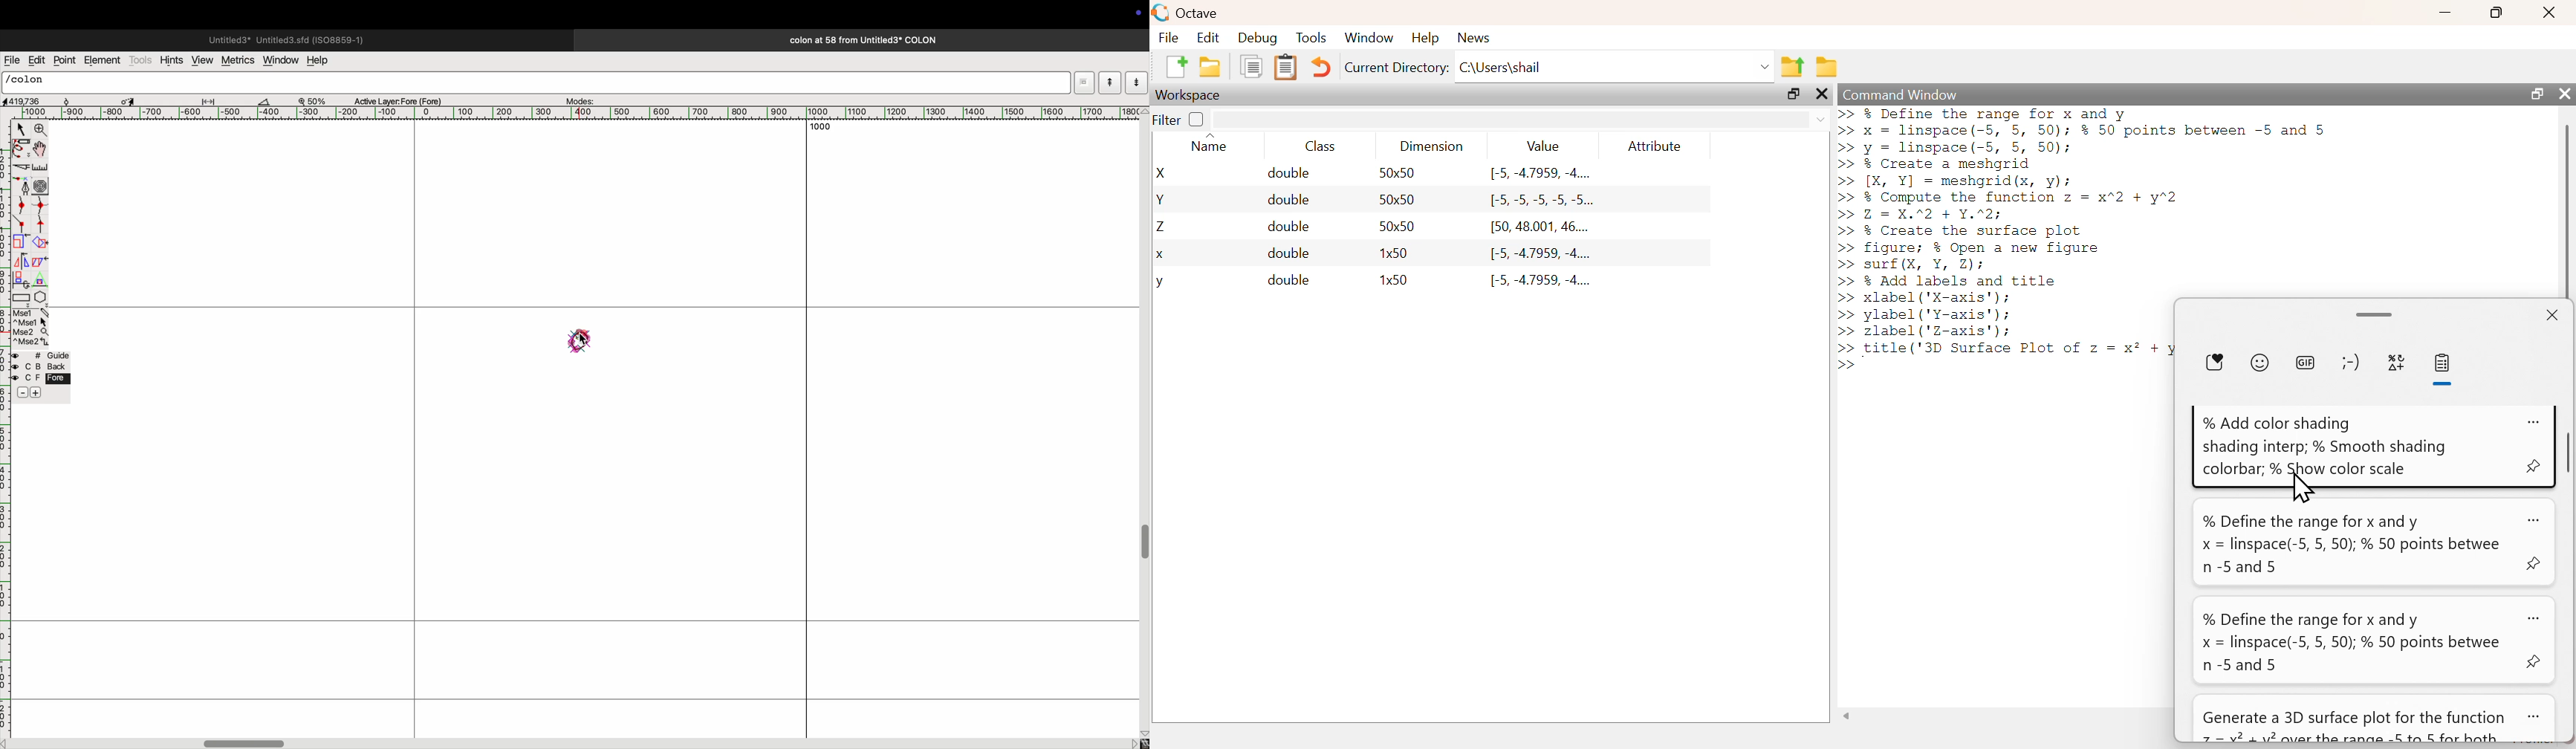 The image size is (2576, 756). I want to click on Value, so click(1542, 146).